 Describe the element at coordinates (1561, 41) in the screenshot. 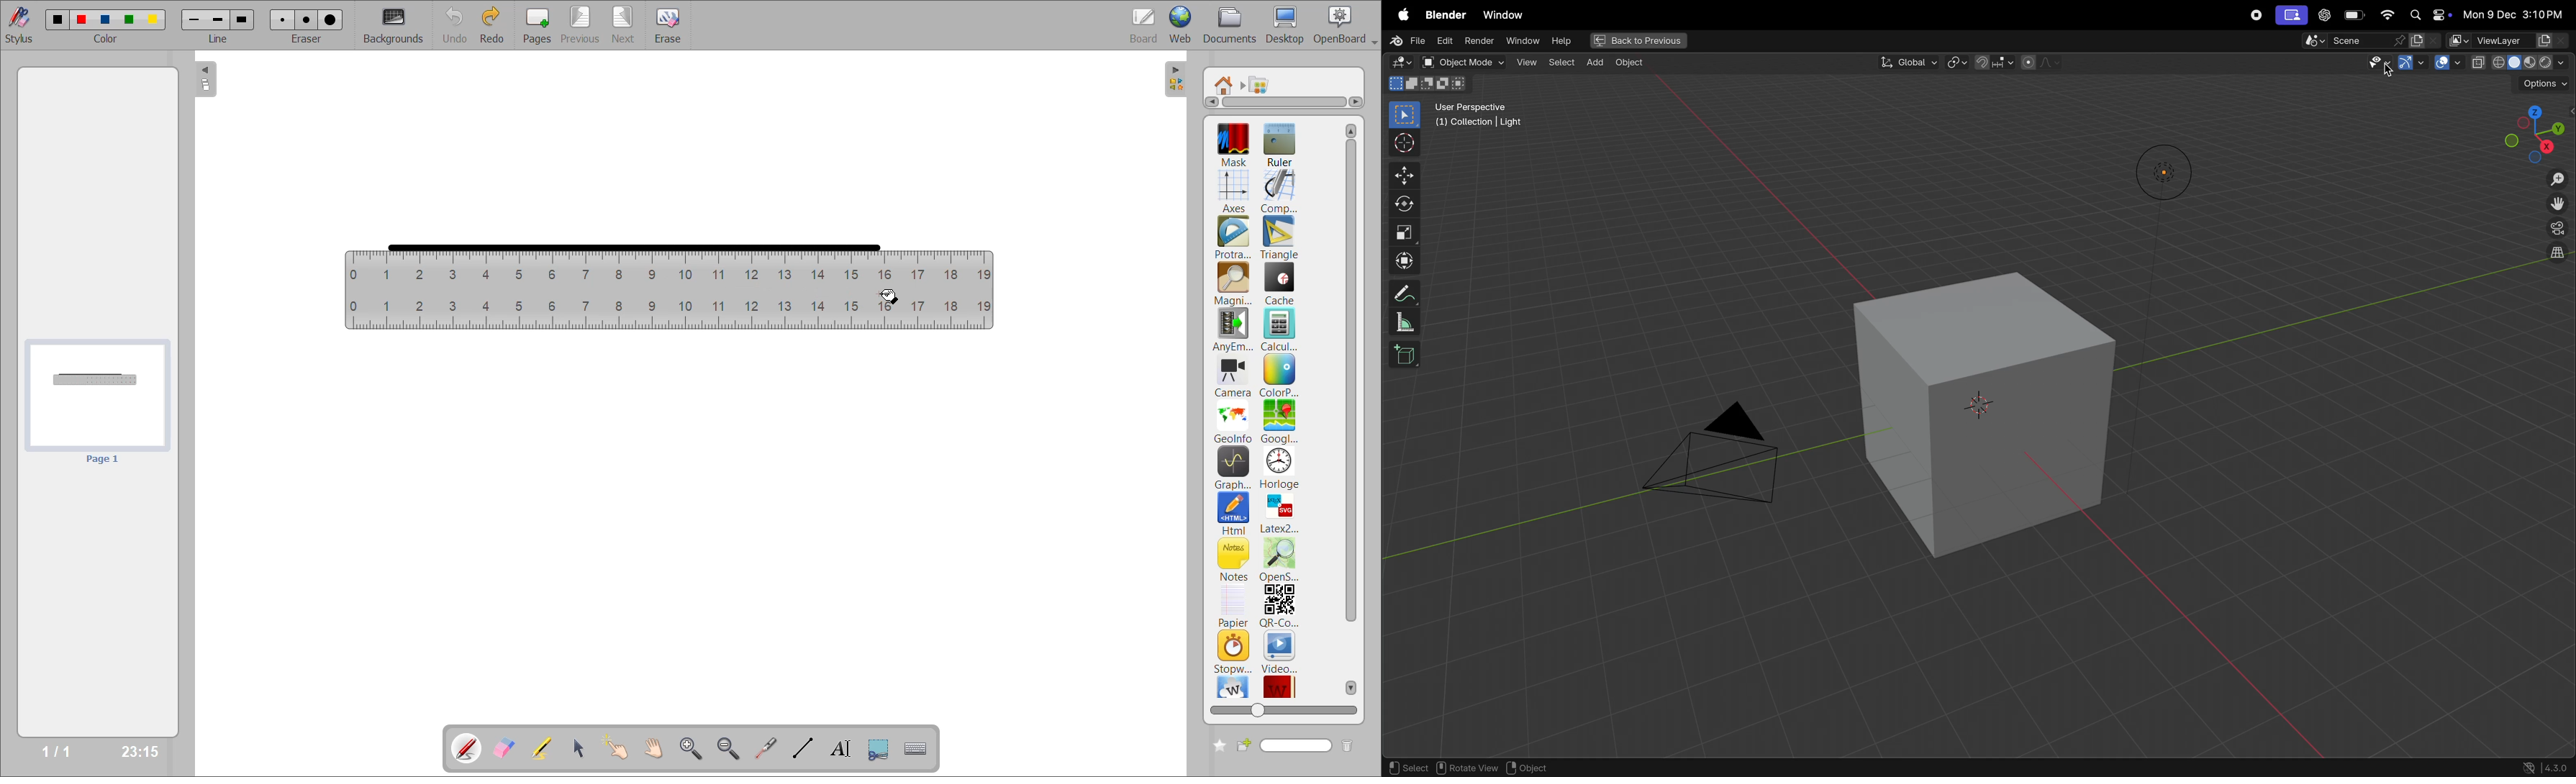

I see `help` at that location.